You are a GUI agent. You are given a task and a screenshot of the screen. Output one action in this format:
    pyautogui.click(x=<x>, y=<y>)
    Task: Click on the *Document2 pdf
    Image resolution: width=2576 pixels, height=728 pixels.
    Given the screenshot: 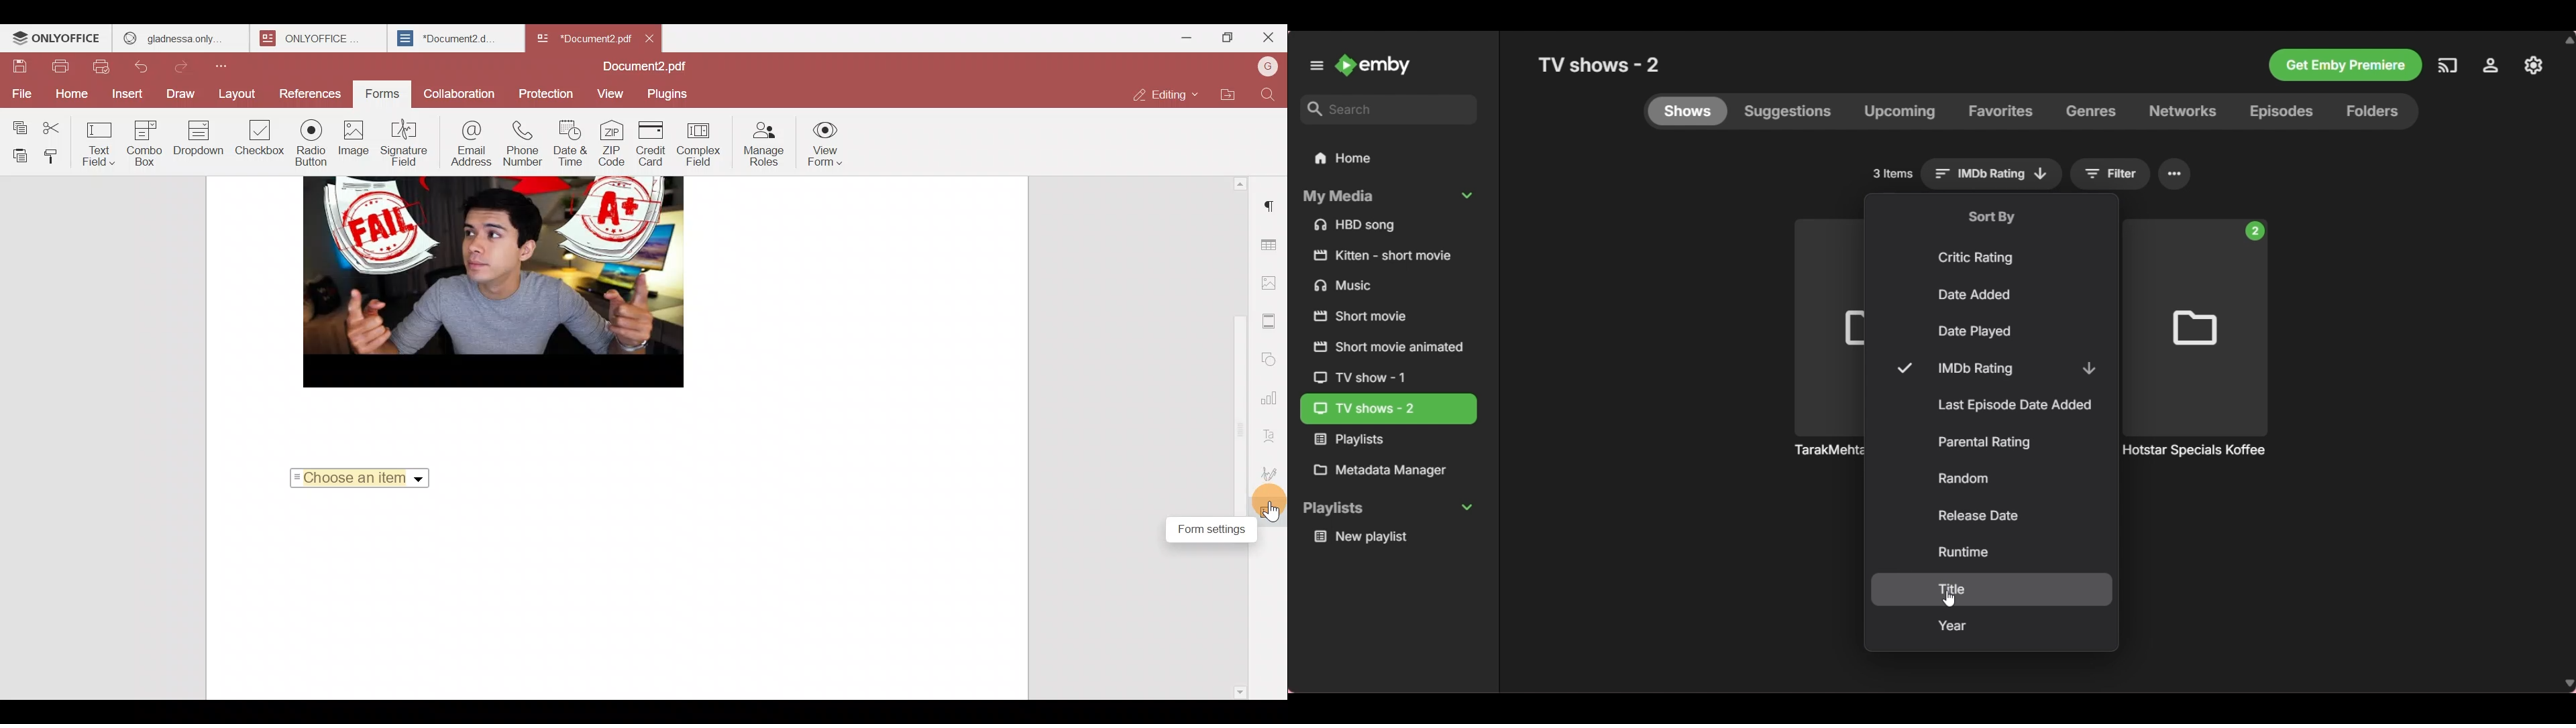 What is the action you would take?
    pyautogui.click(x=582, y=37)
    